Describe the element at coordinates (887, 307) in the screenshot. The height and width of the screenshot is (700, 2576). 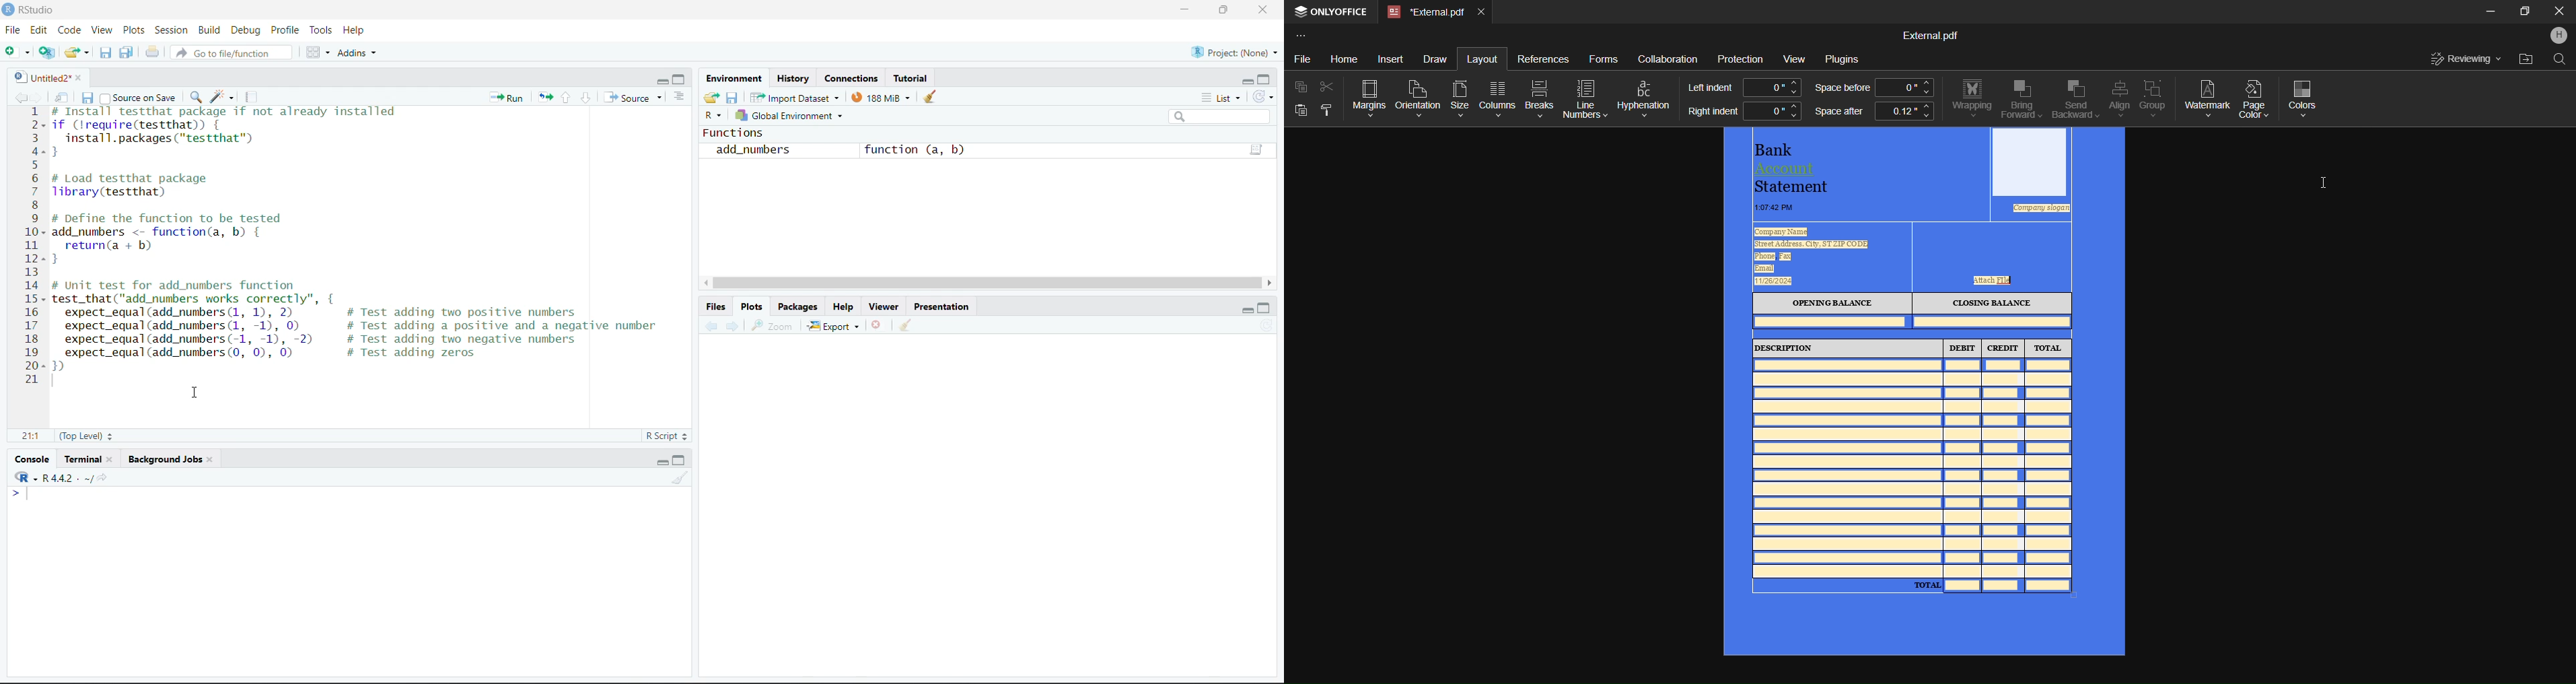
I see `Viewer` at that location.